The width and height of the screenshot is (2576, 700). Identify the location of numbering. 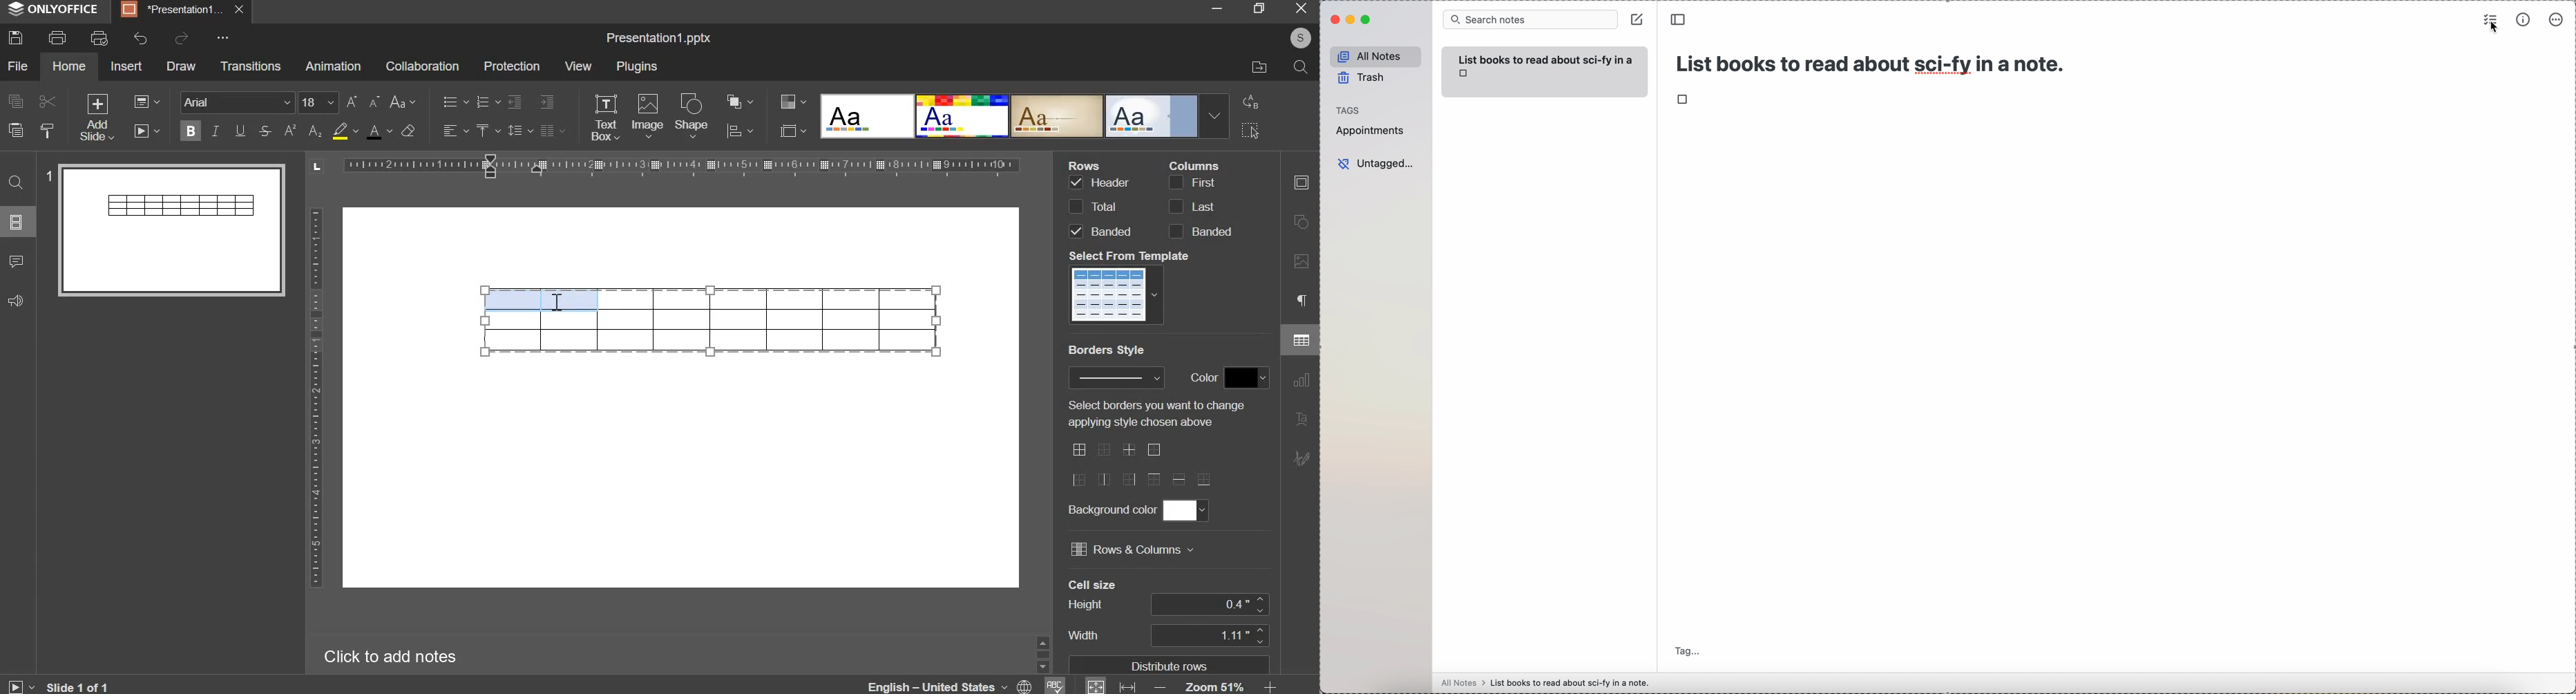
(486, 102).